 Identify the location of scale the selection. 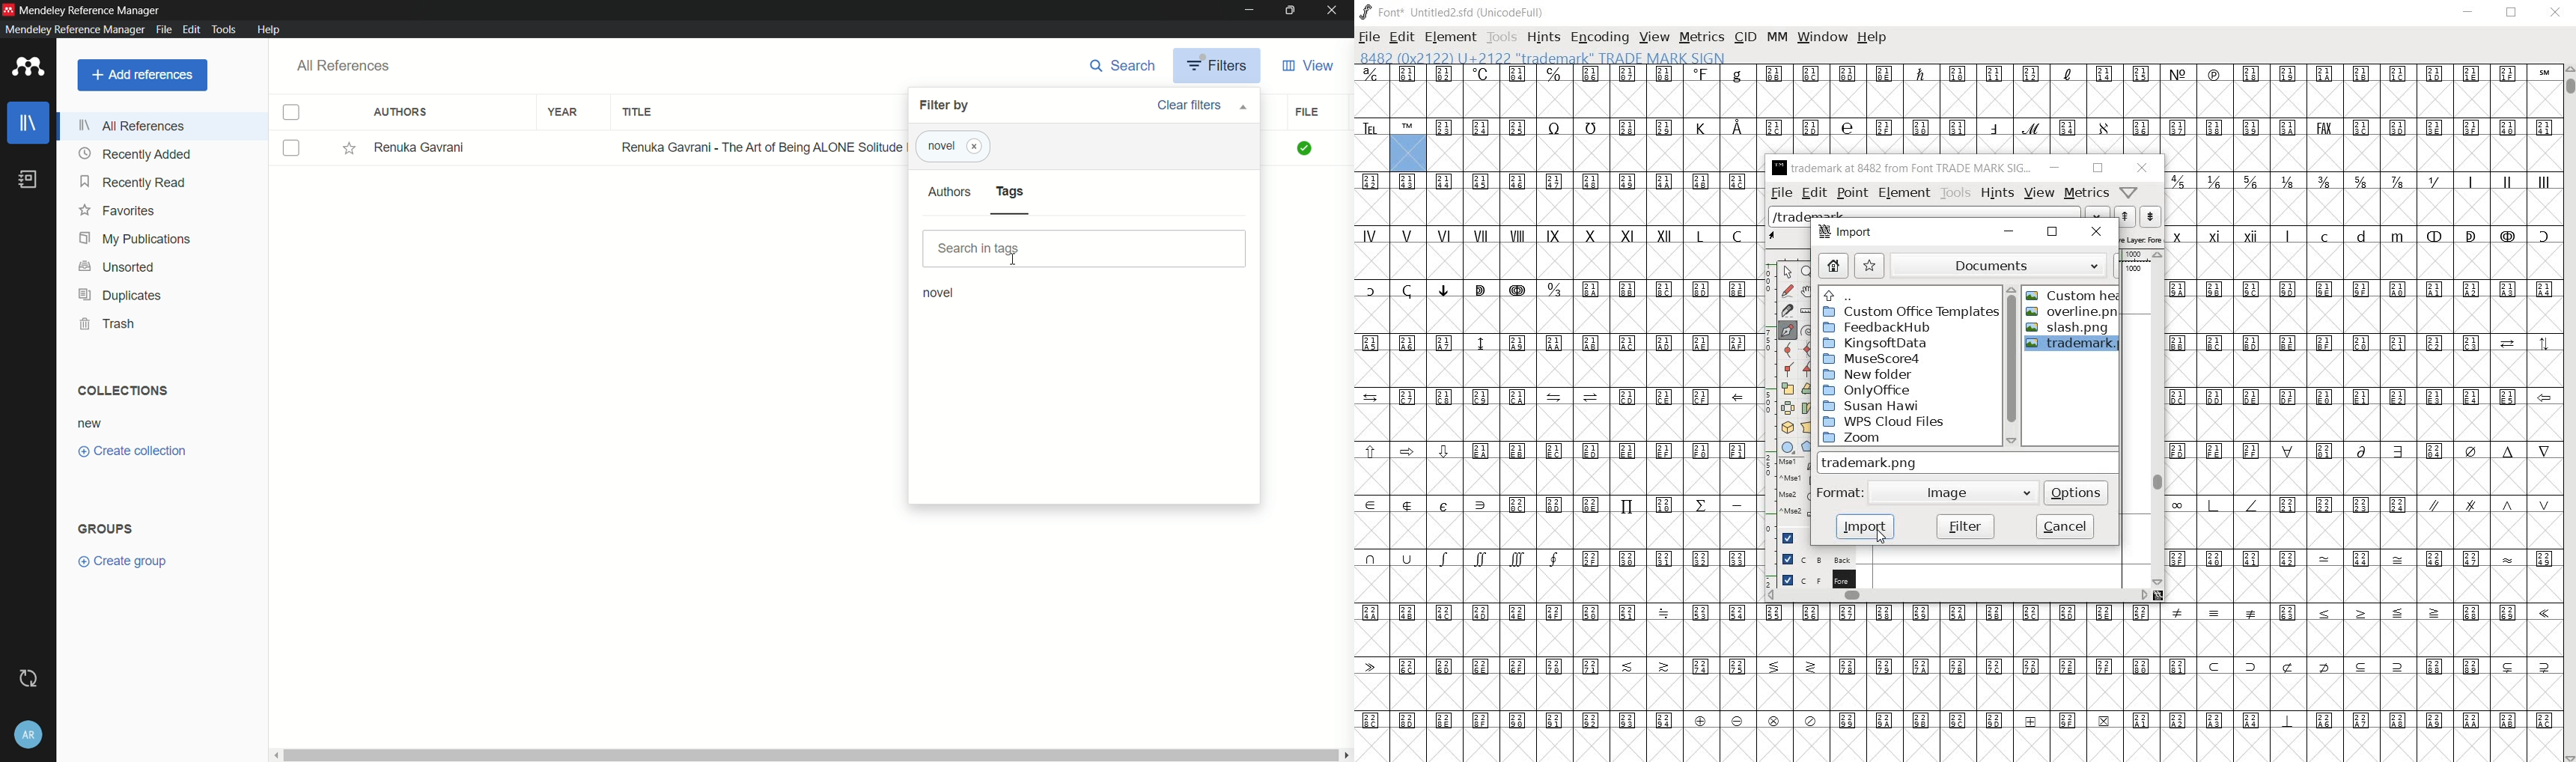
(1788, 387).